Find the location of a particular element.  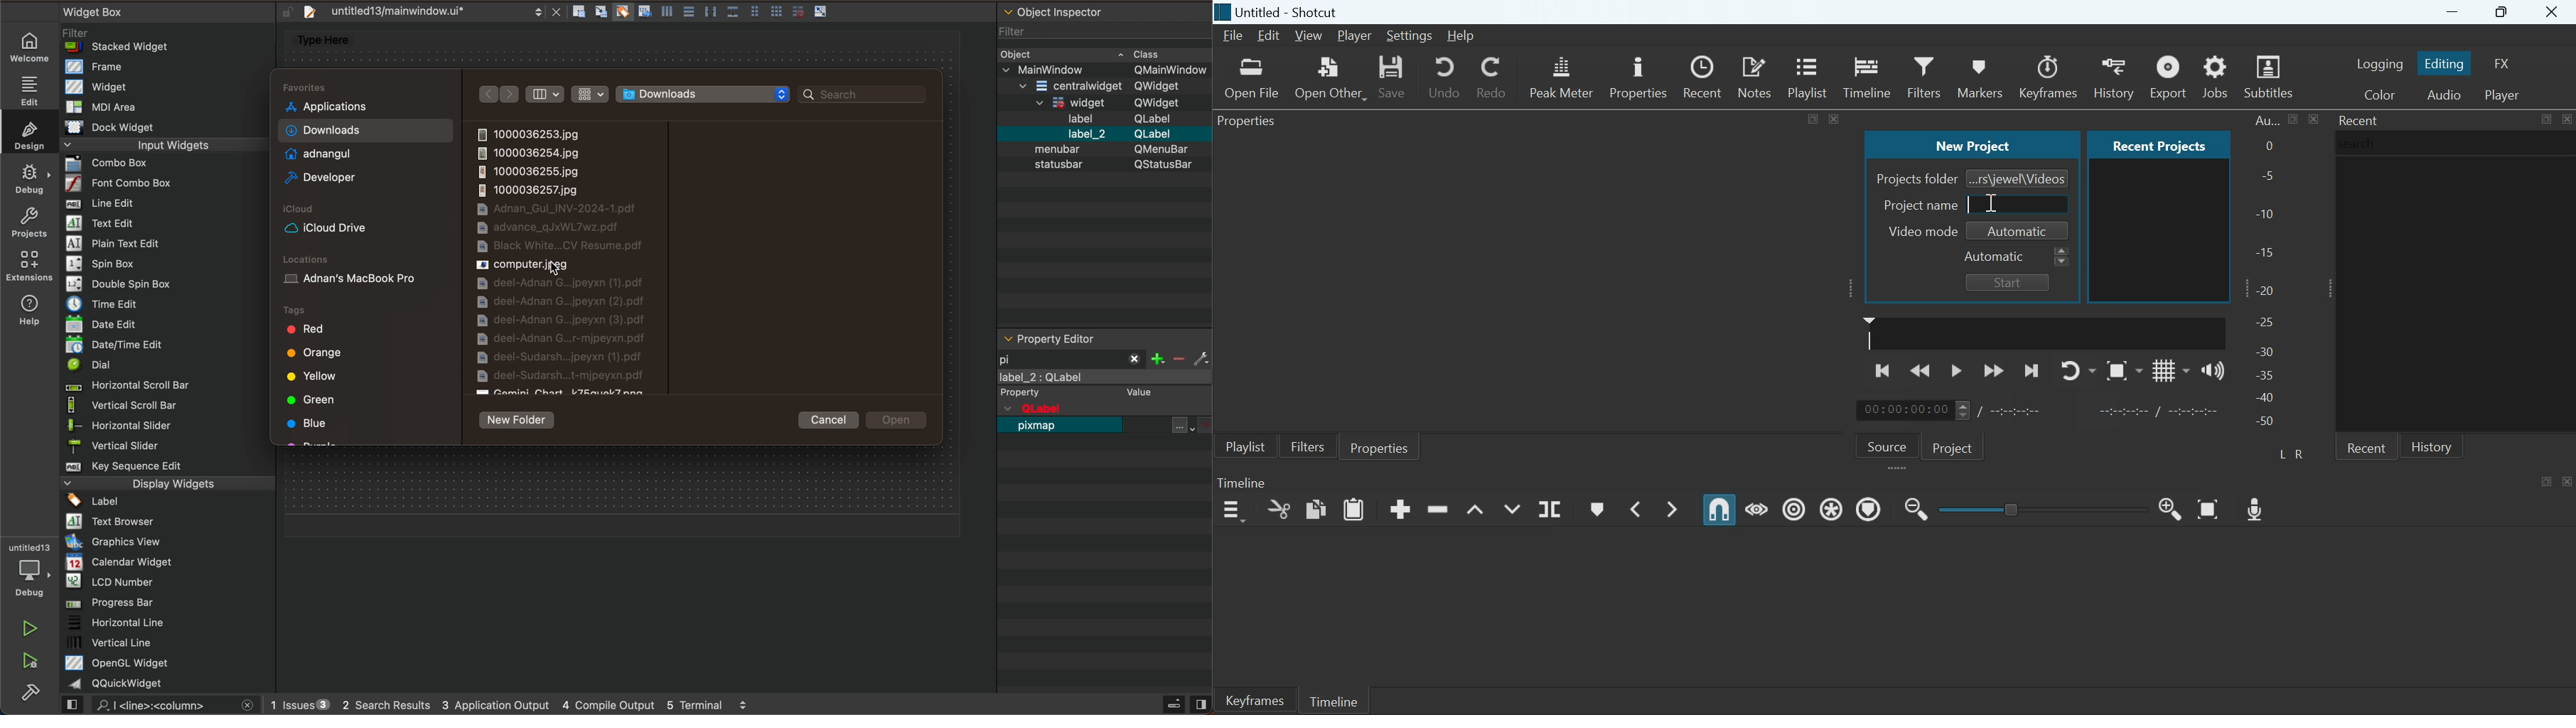

expand is located at coordinates (1899, 469).